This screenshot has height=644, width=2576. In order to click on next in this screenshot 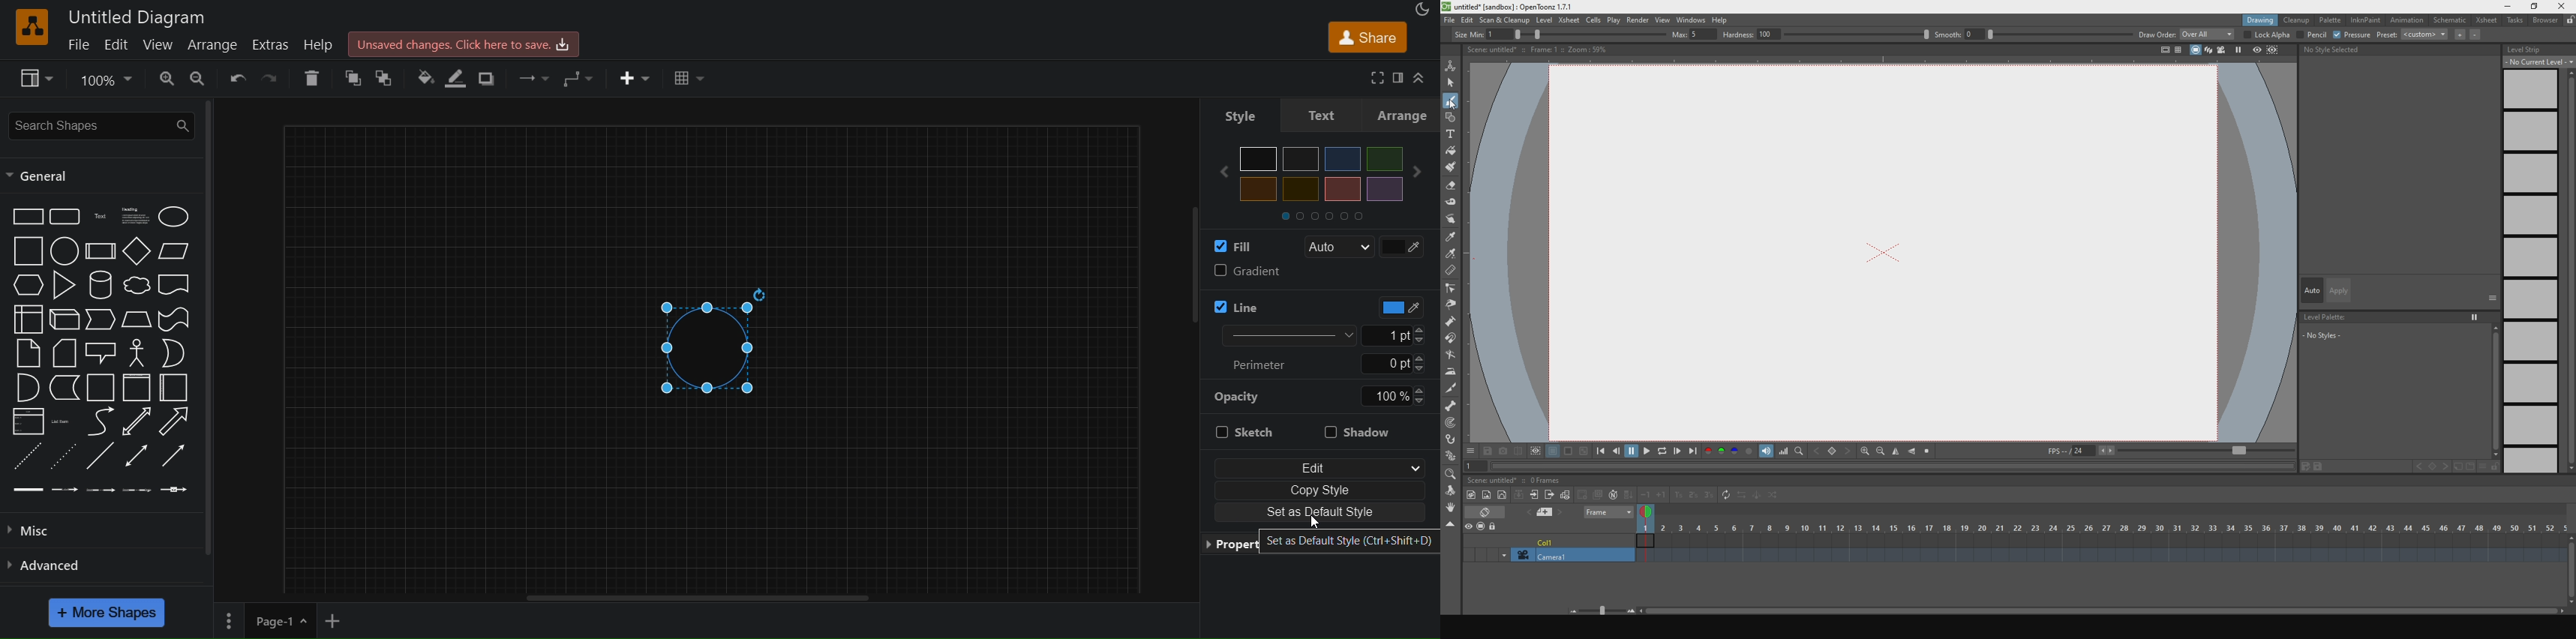, I will do `click(1422, 172)`.